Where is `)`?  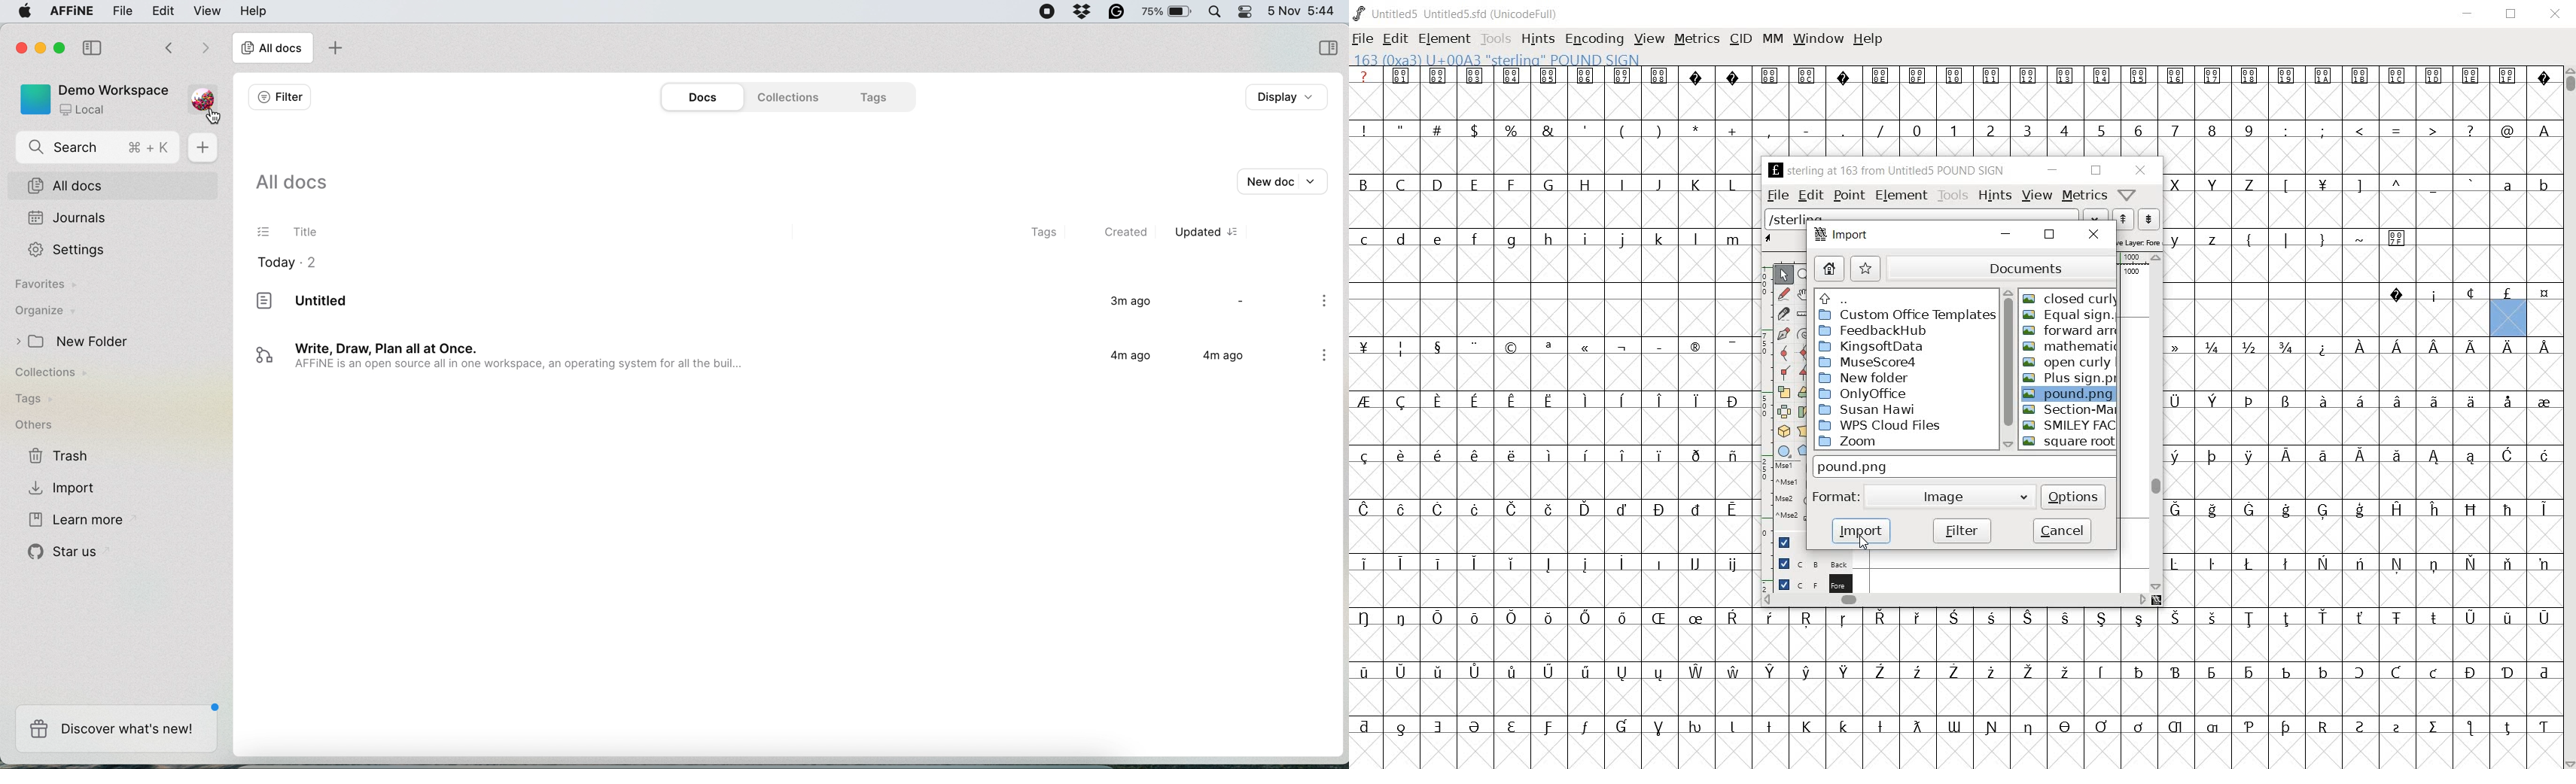
) is located at coordinates (1661, 129).